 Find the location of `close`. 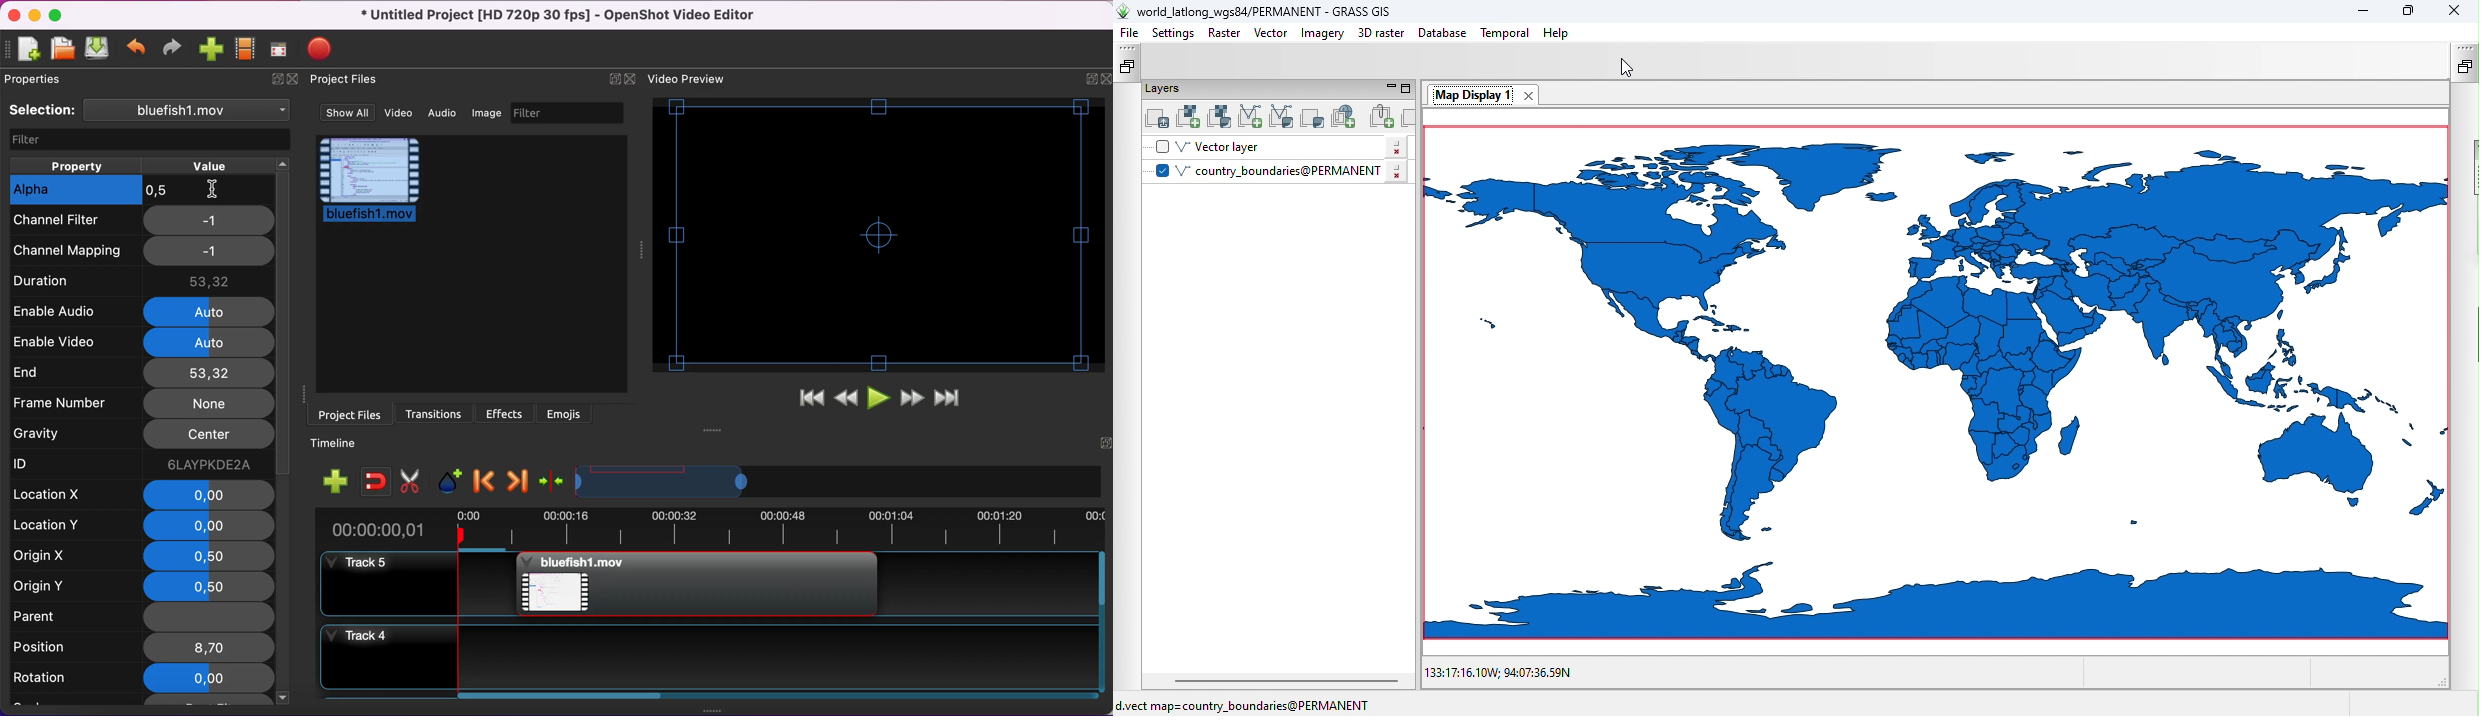

close is located at coordinates (14, 16).